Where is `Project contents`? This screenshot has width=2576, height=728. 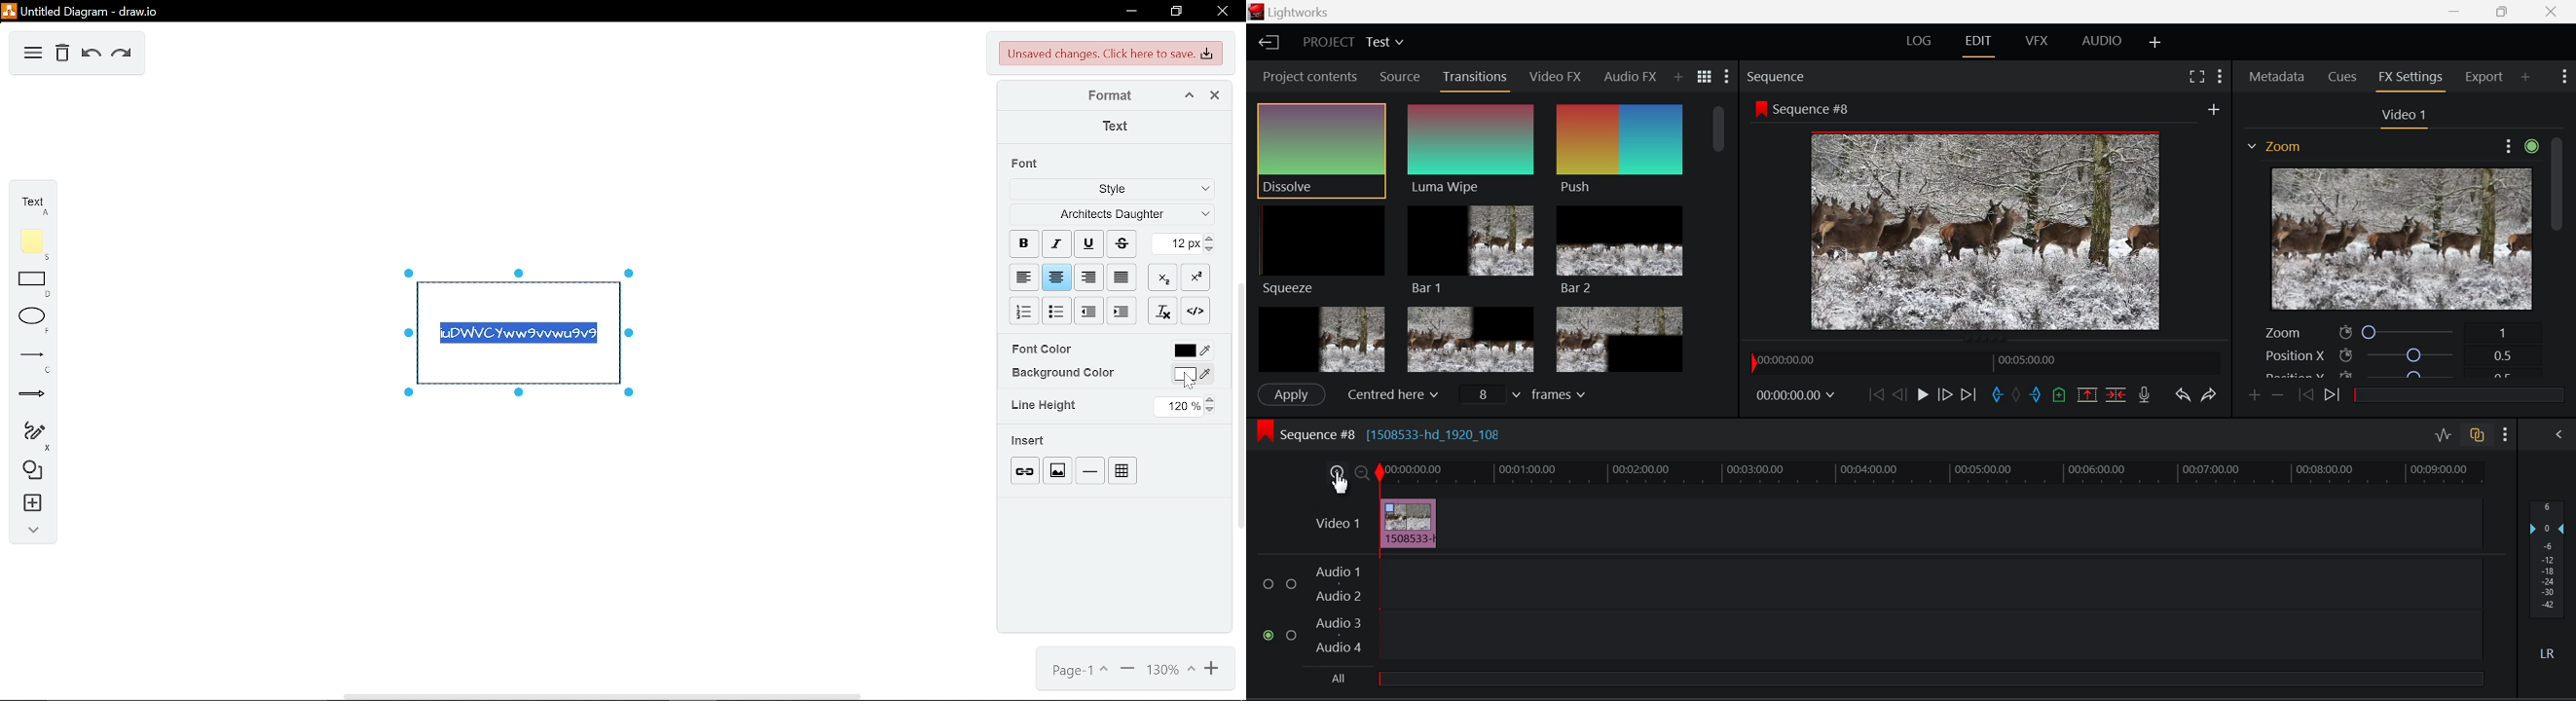
Project contents is located at coordinates (1304, 77).